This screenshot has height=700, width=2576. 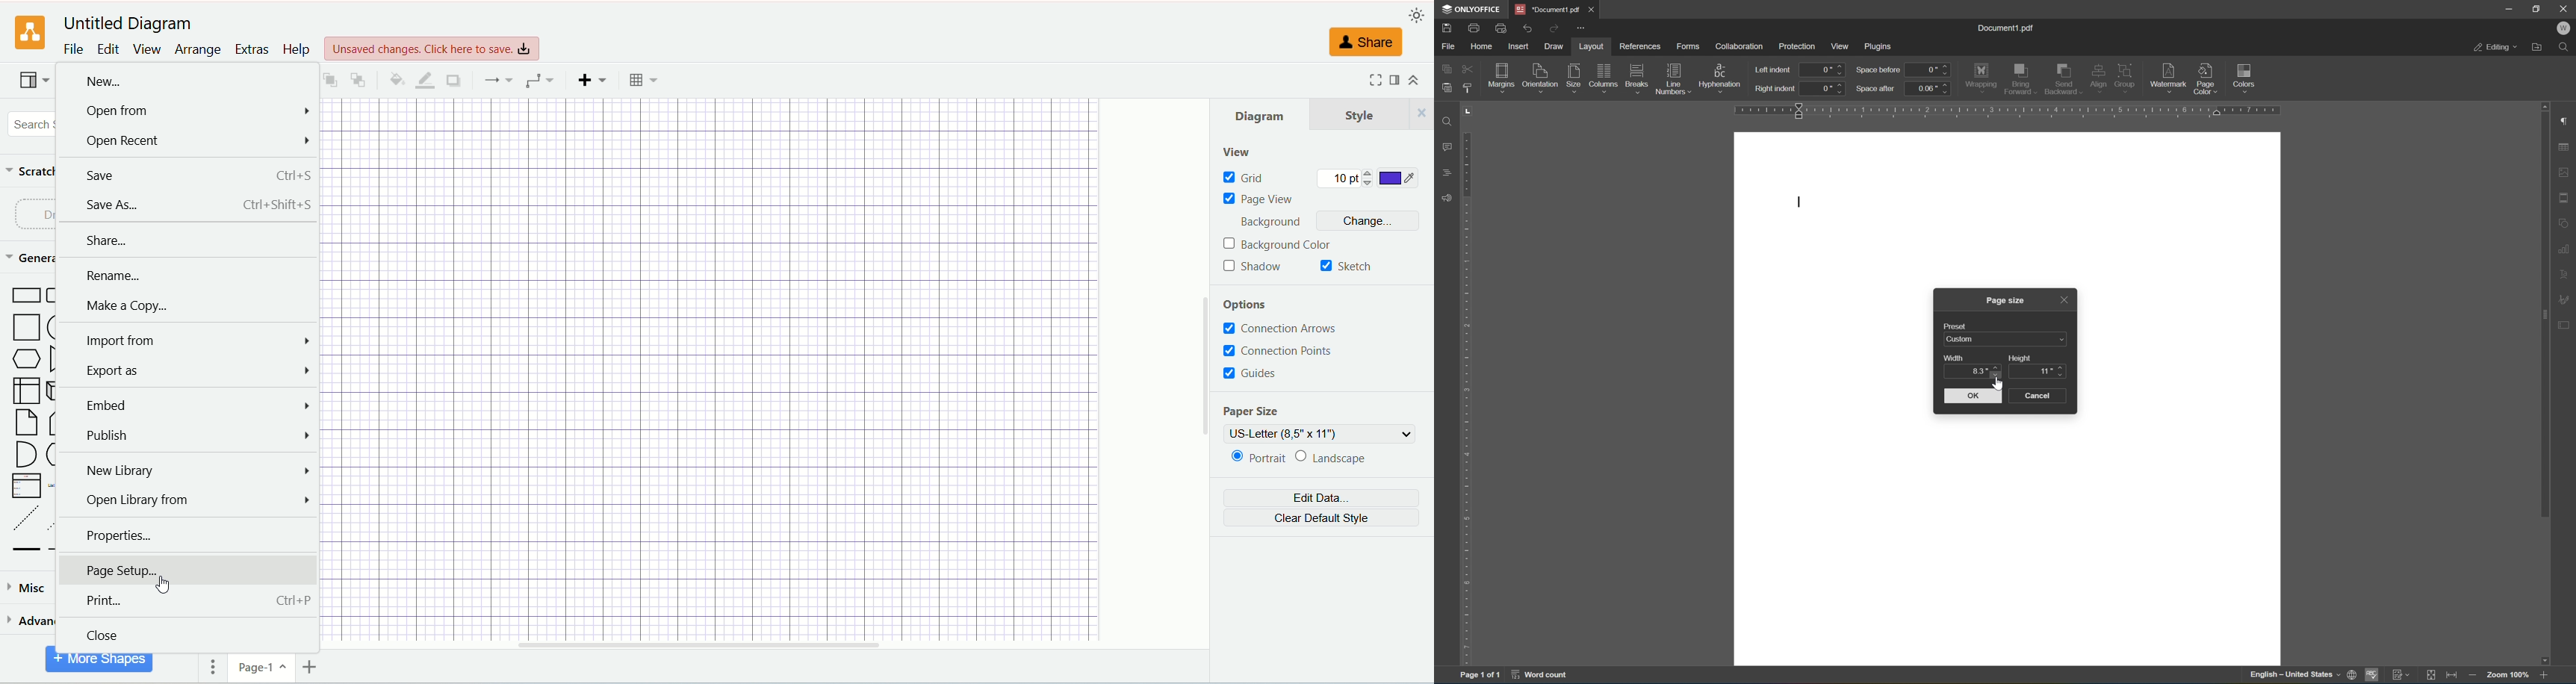 What do you see at coordinates (27, 390) in the screenshot?
I see `Internal Document` at bounding box center [27, 390].